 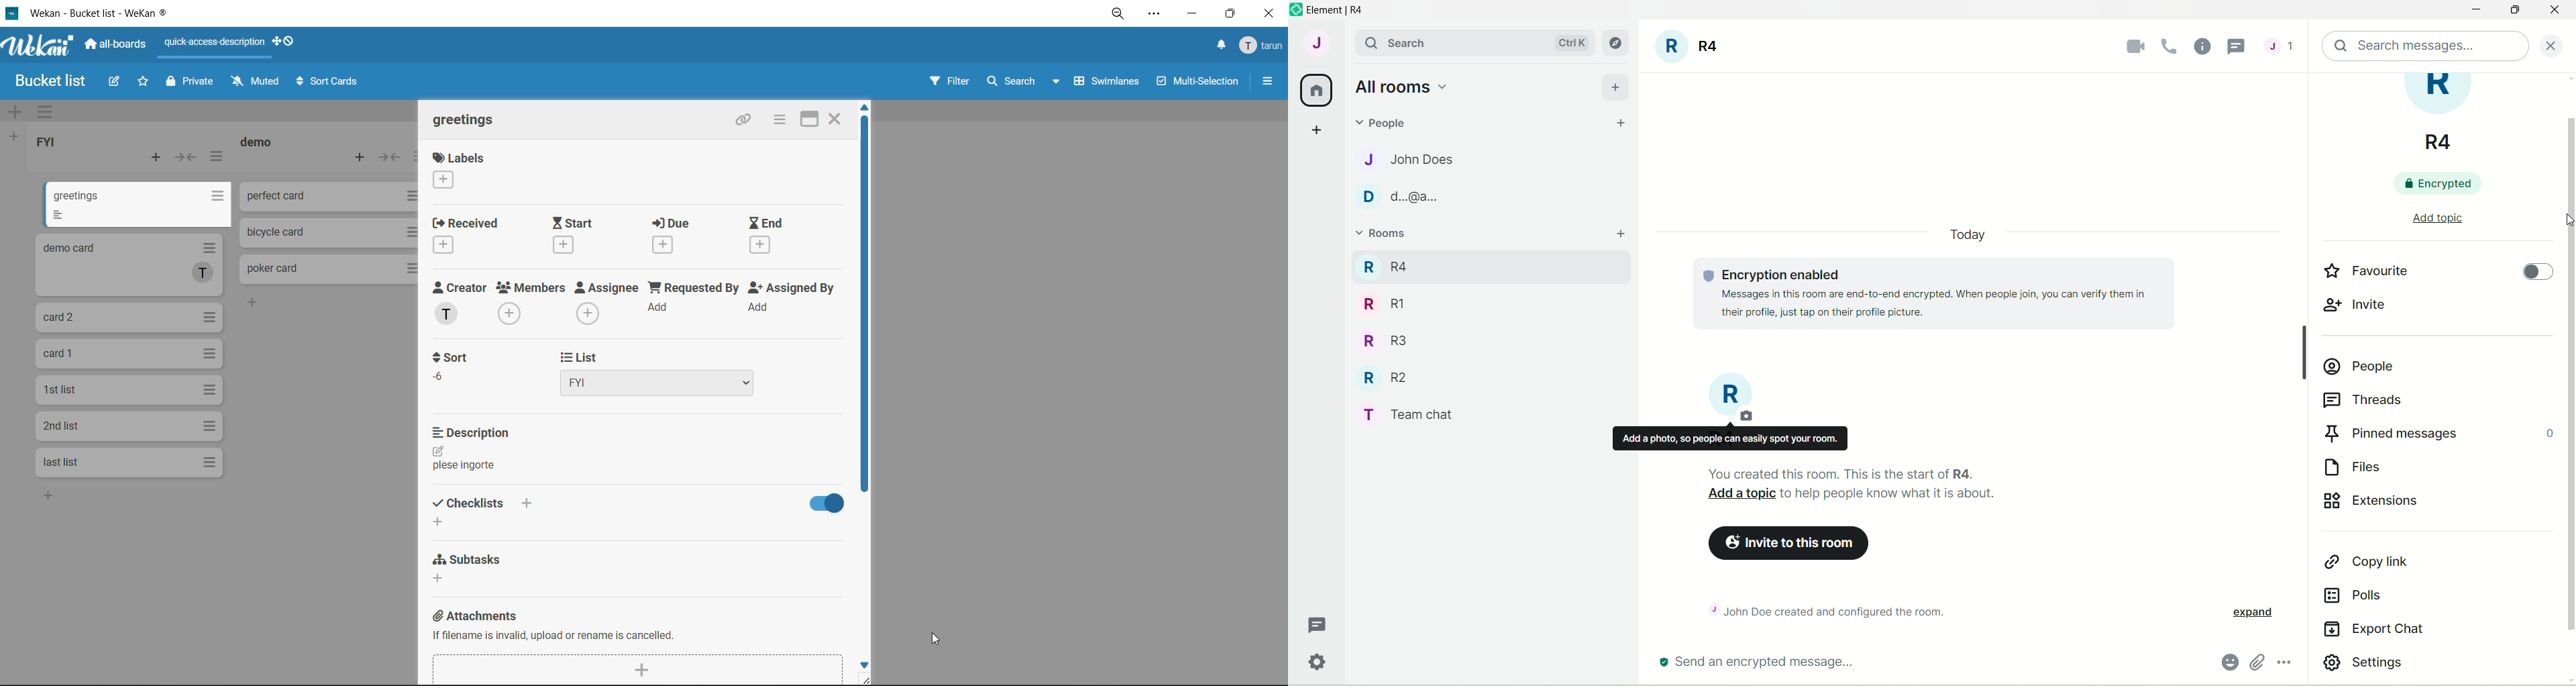 I want to click on show desktop drag handles, so click(x=288, y=40).